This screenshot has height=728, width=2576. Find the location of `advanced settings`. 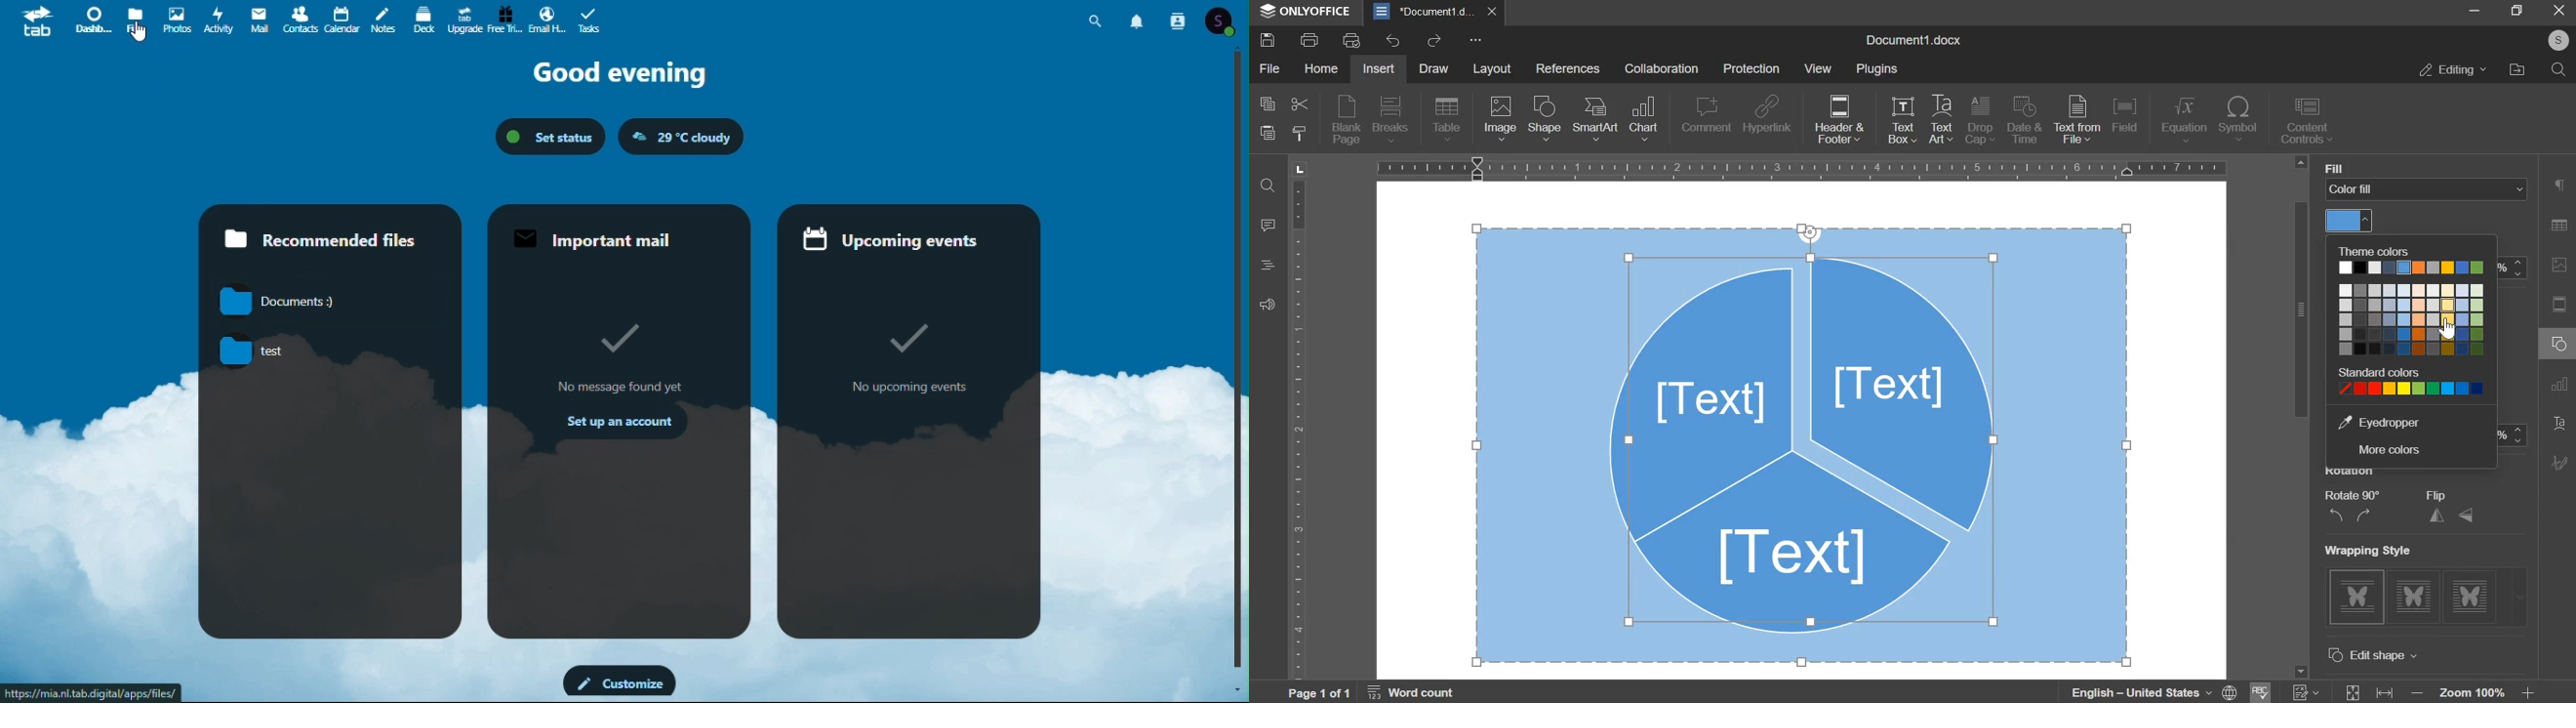

advanced settings is located at coordinates (2392, 655).